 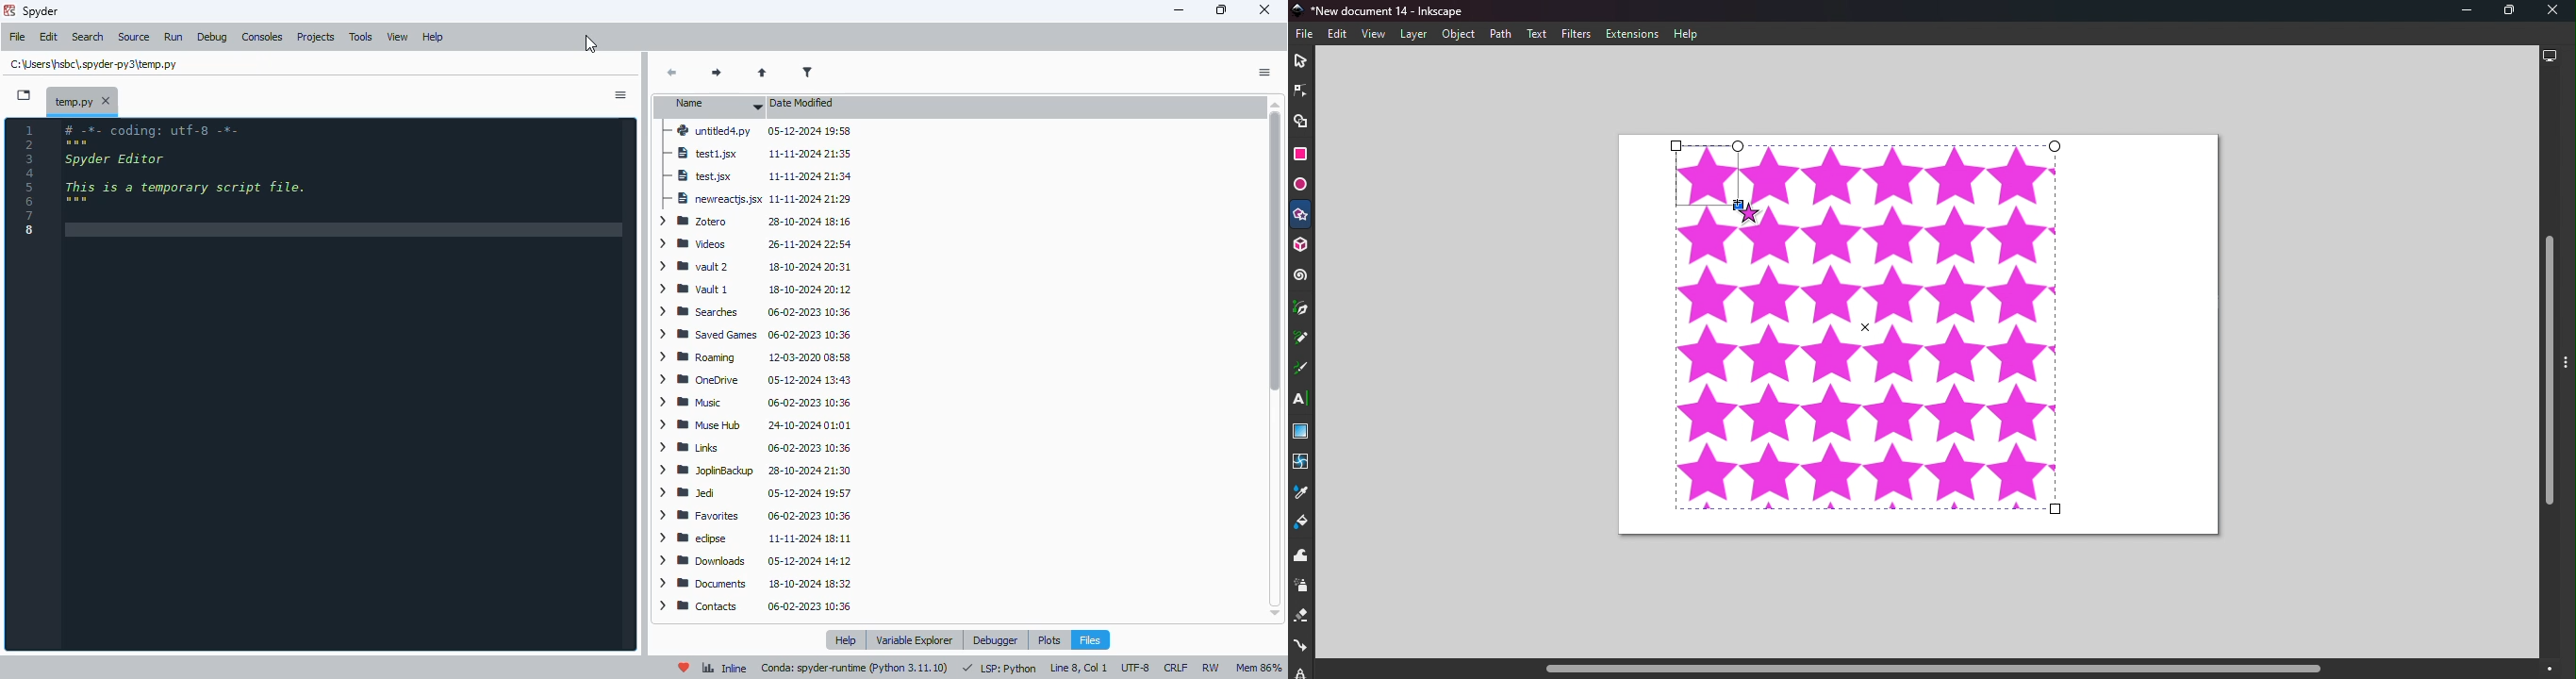 What do you see at coordinates (758, 243) in the screenshot?
I see `videos` at bounding box center [758, 243].